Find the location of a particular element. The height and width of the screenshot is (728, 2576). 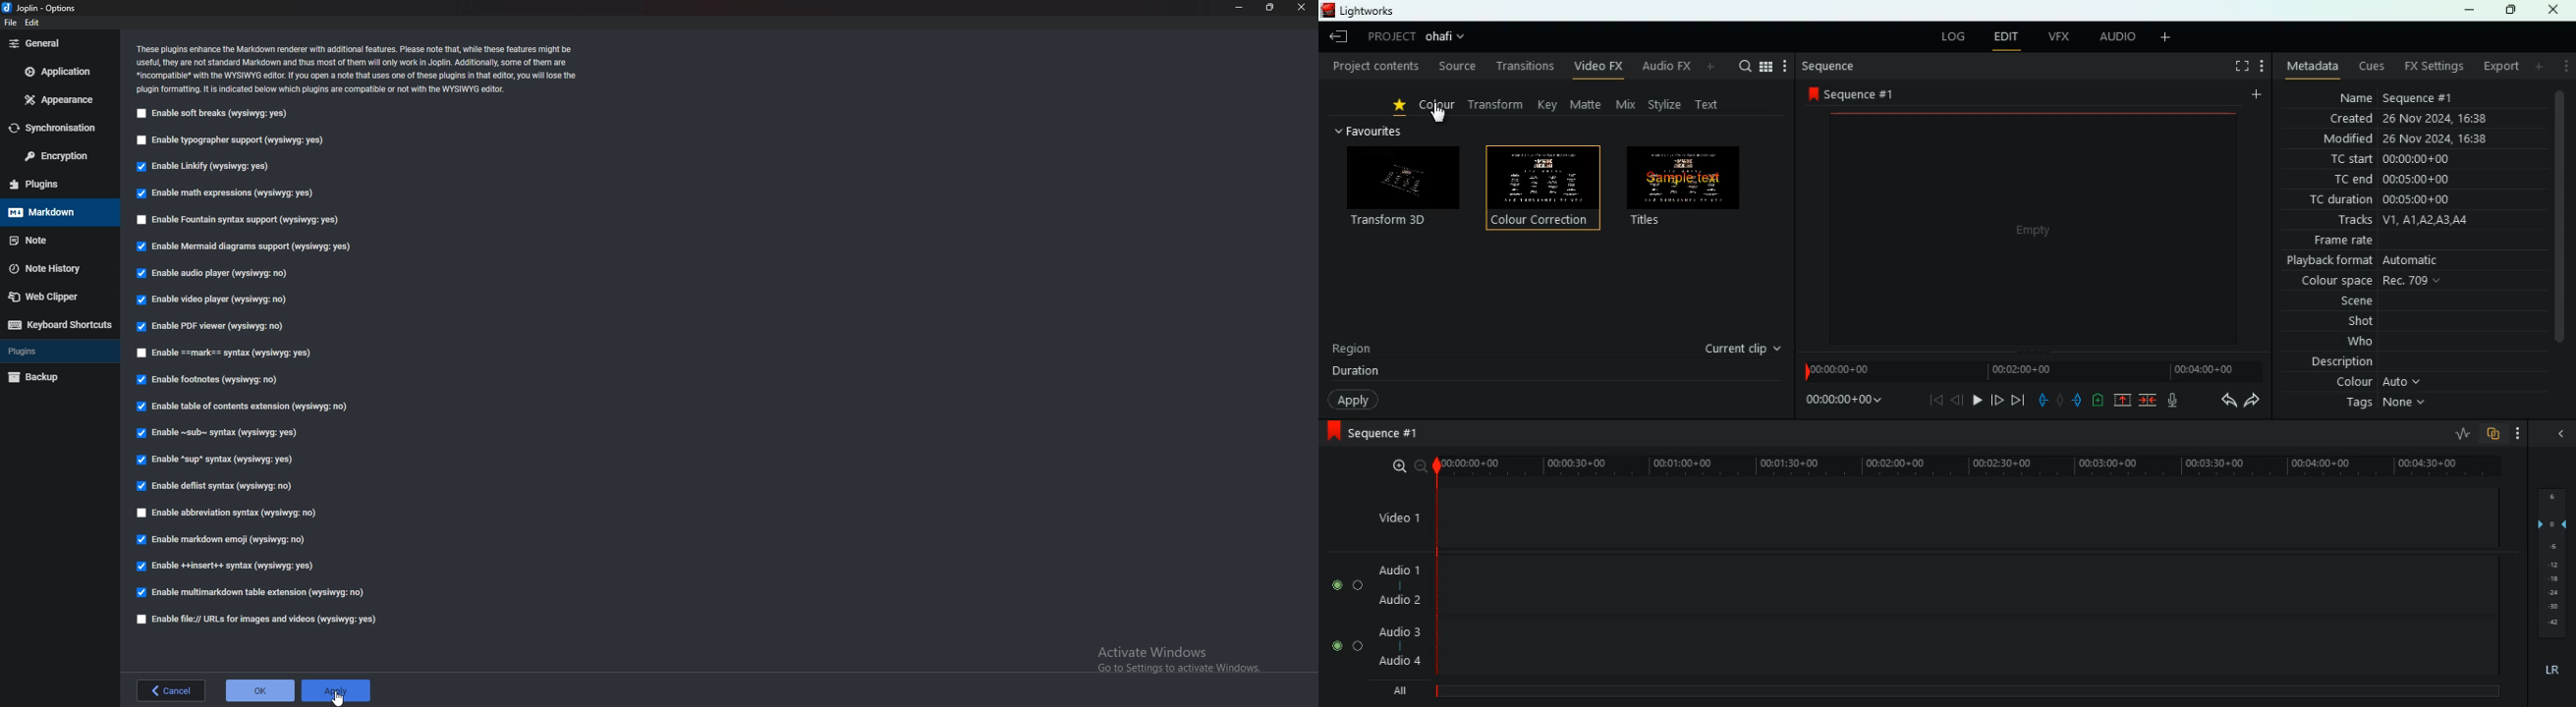

Synchronization is located at coordinates (55, 128).